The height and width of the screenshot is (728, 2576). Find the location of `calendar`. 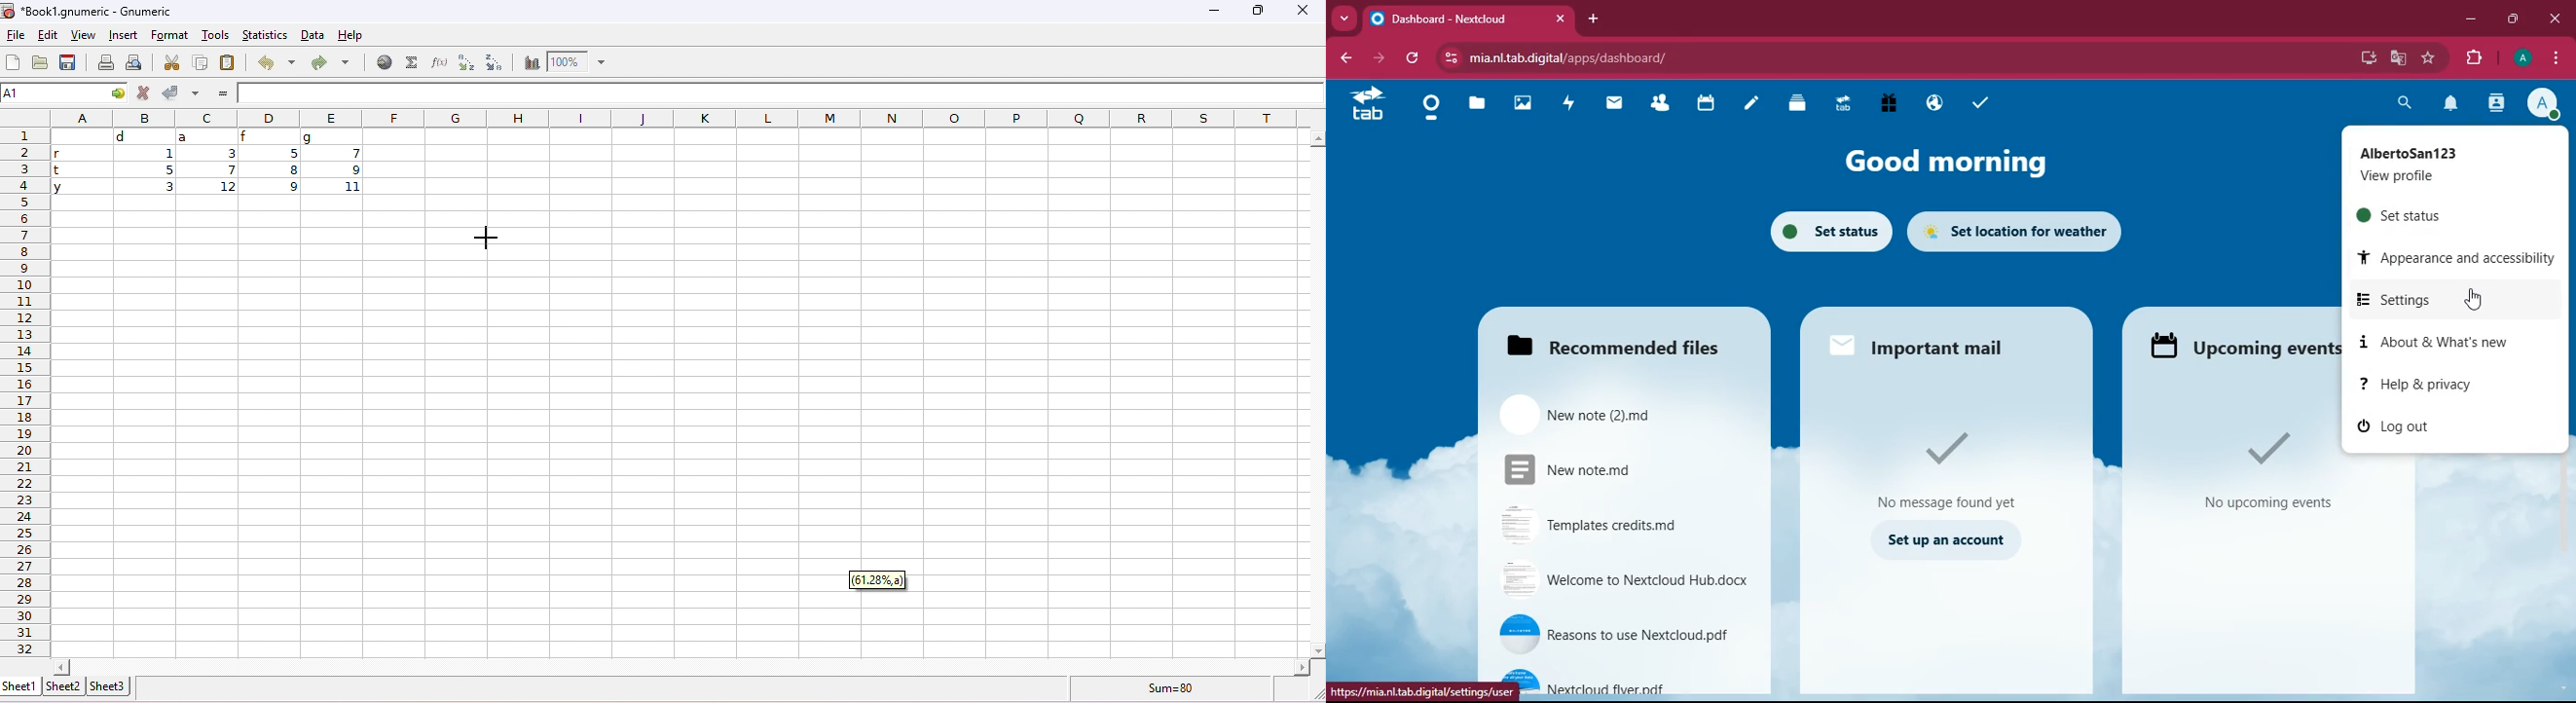

calendar is located at coordinates (1706, 105).